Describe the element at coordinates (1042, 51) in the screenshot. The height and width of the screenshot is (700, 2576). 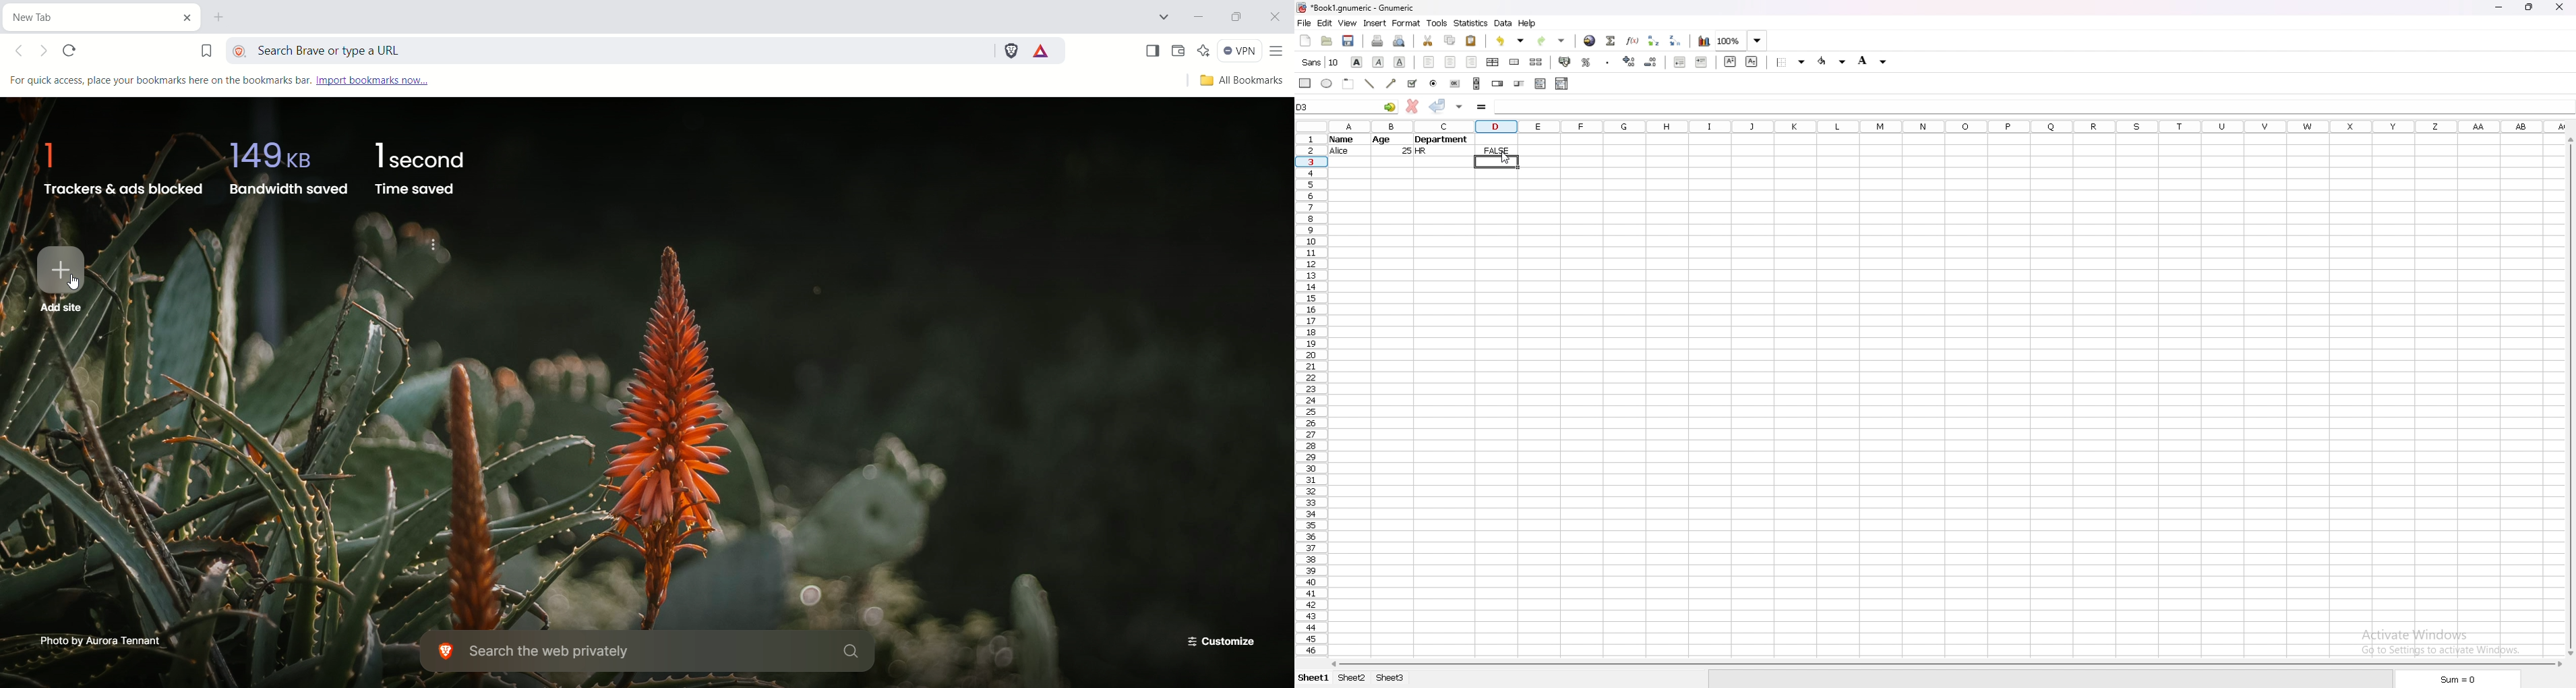
I see `rewards` at that location.